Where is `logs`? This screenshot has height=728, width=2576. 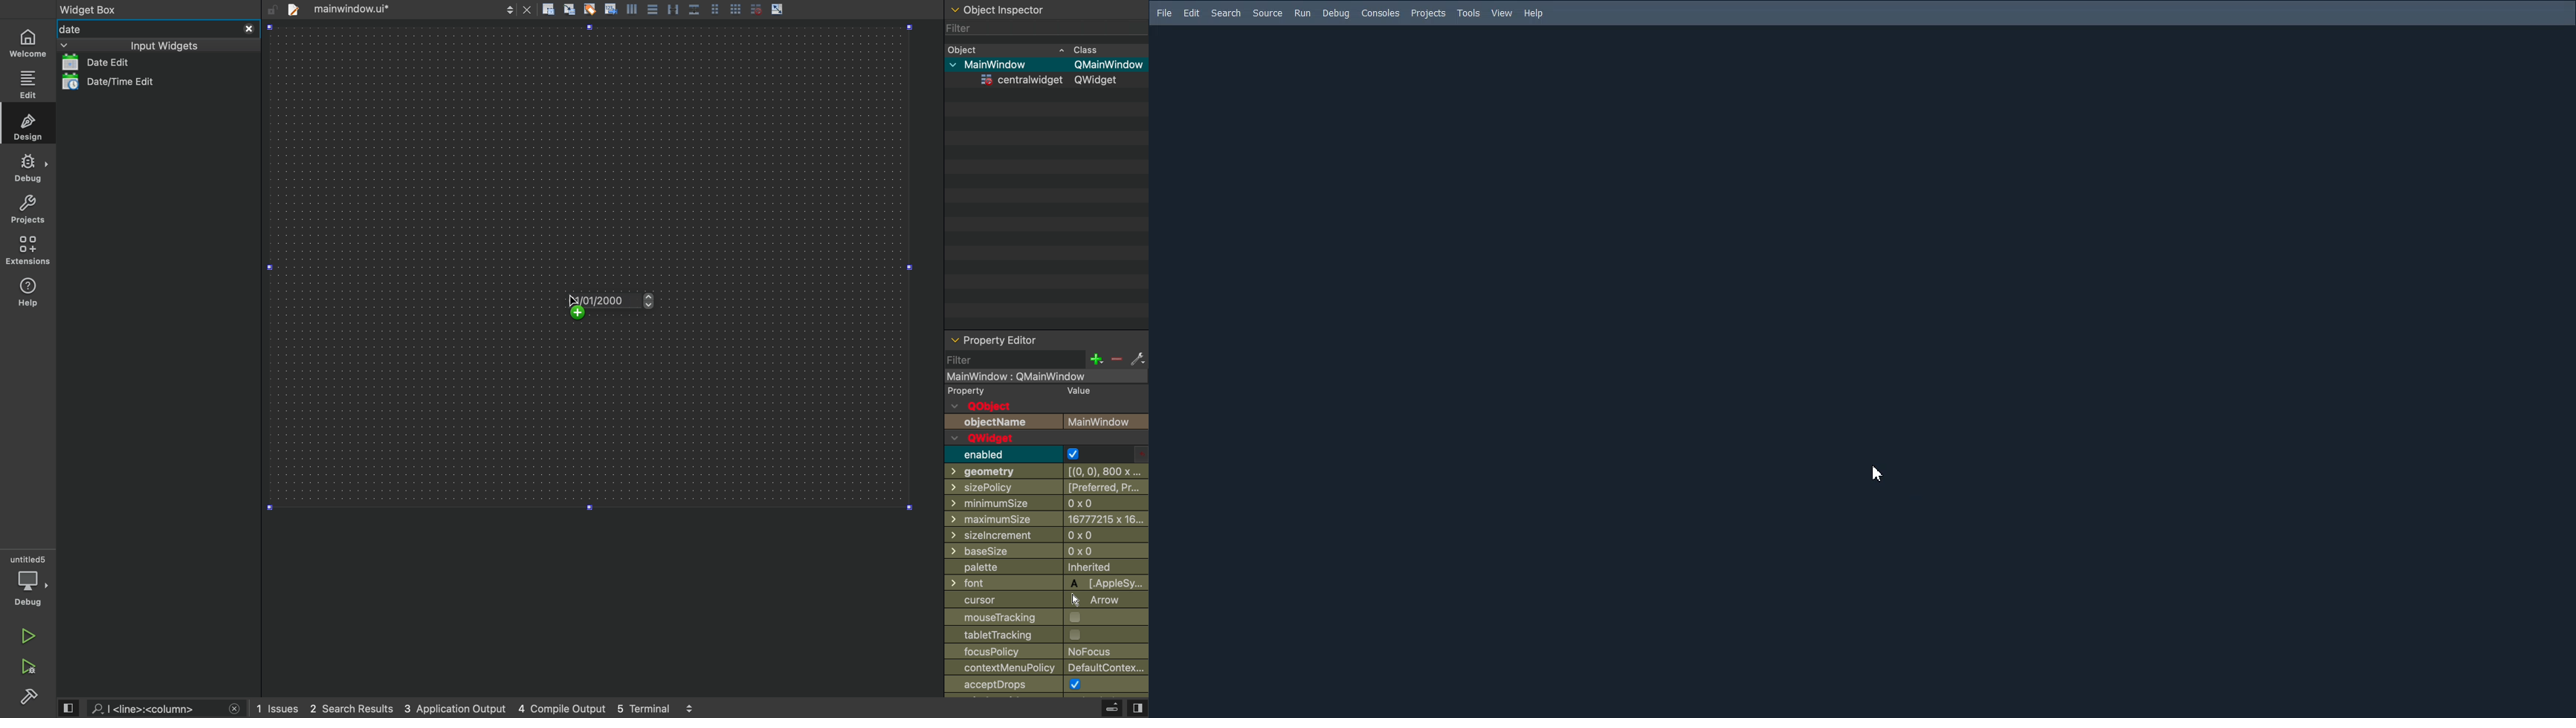 logs is located at coordinates (475, 708).